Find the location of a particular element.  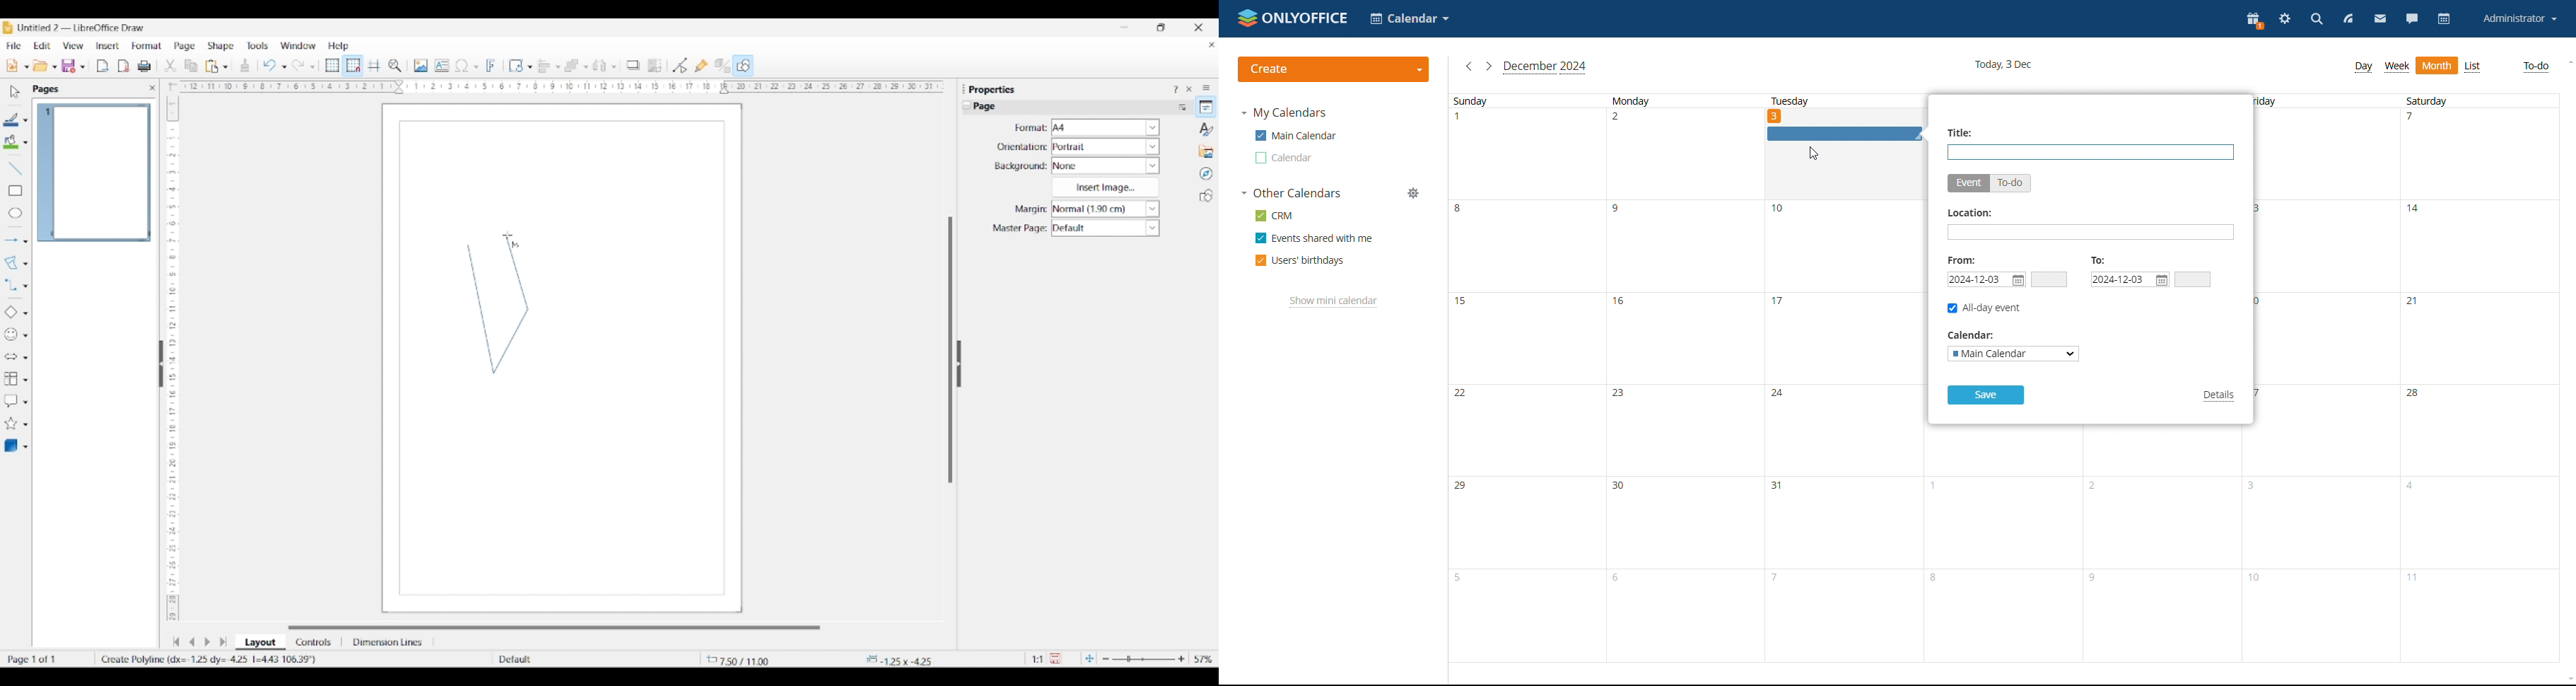

Selected symbol is located at coordinates (11, 335).